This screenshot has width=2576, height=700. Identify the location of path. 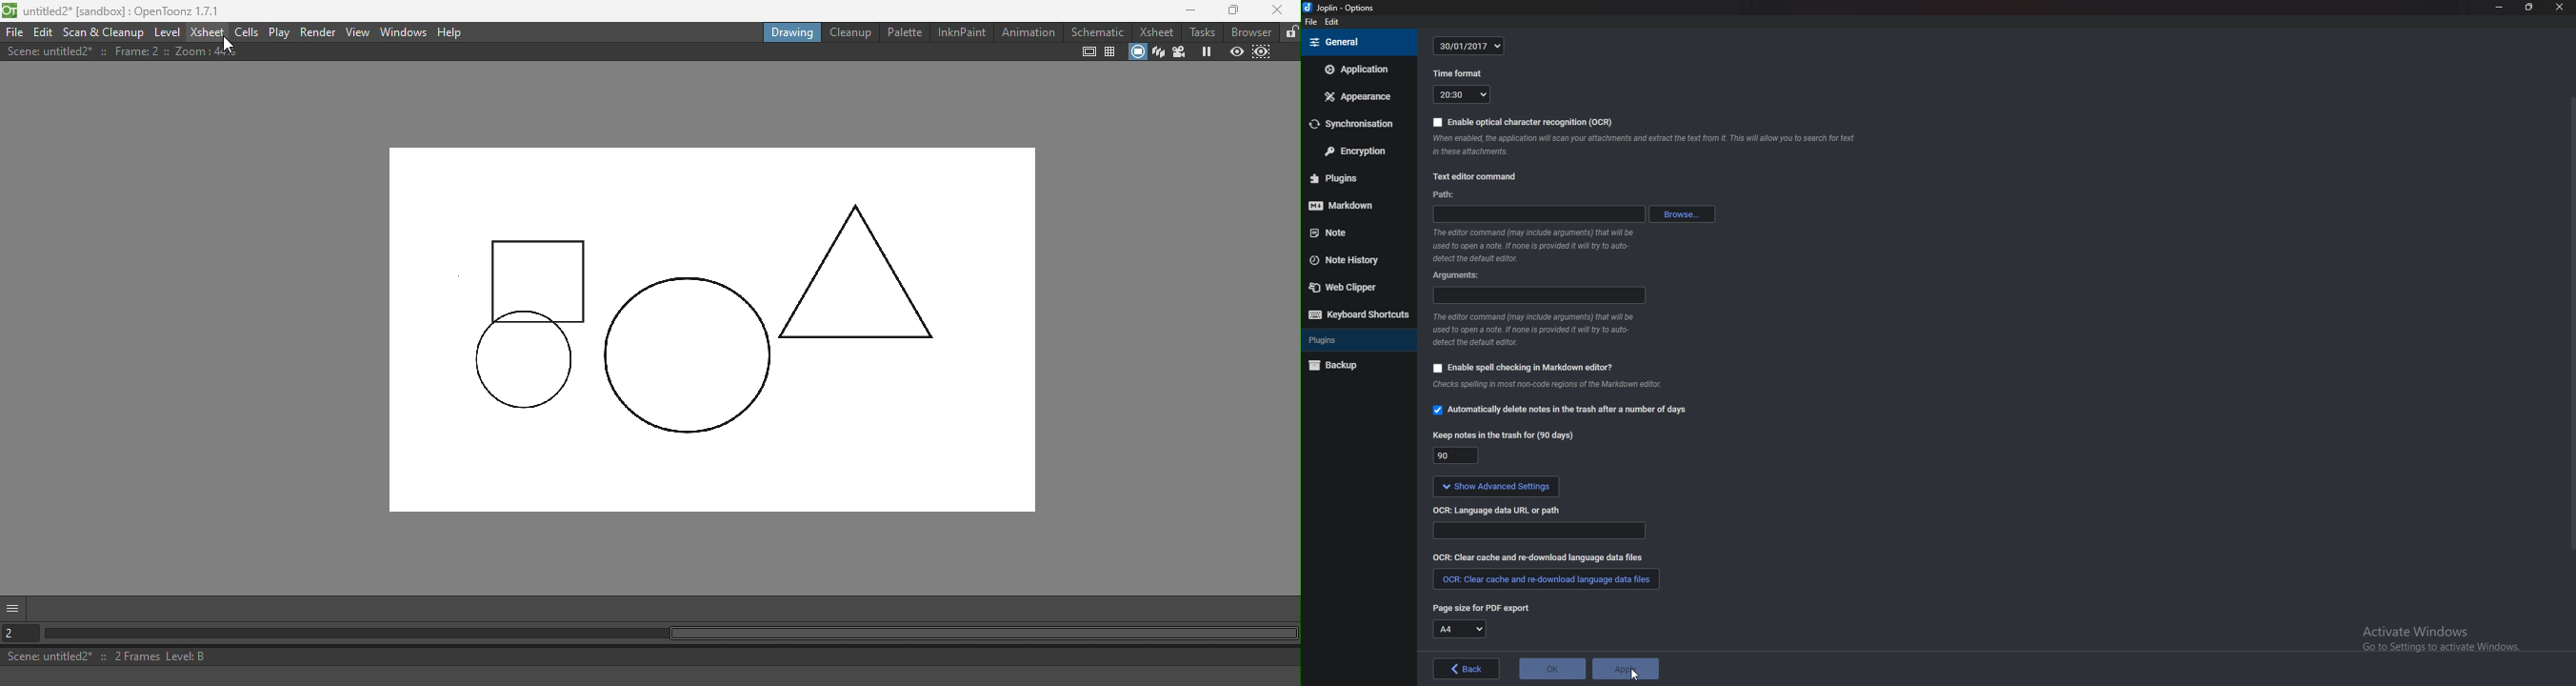
(1535, 215).